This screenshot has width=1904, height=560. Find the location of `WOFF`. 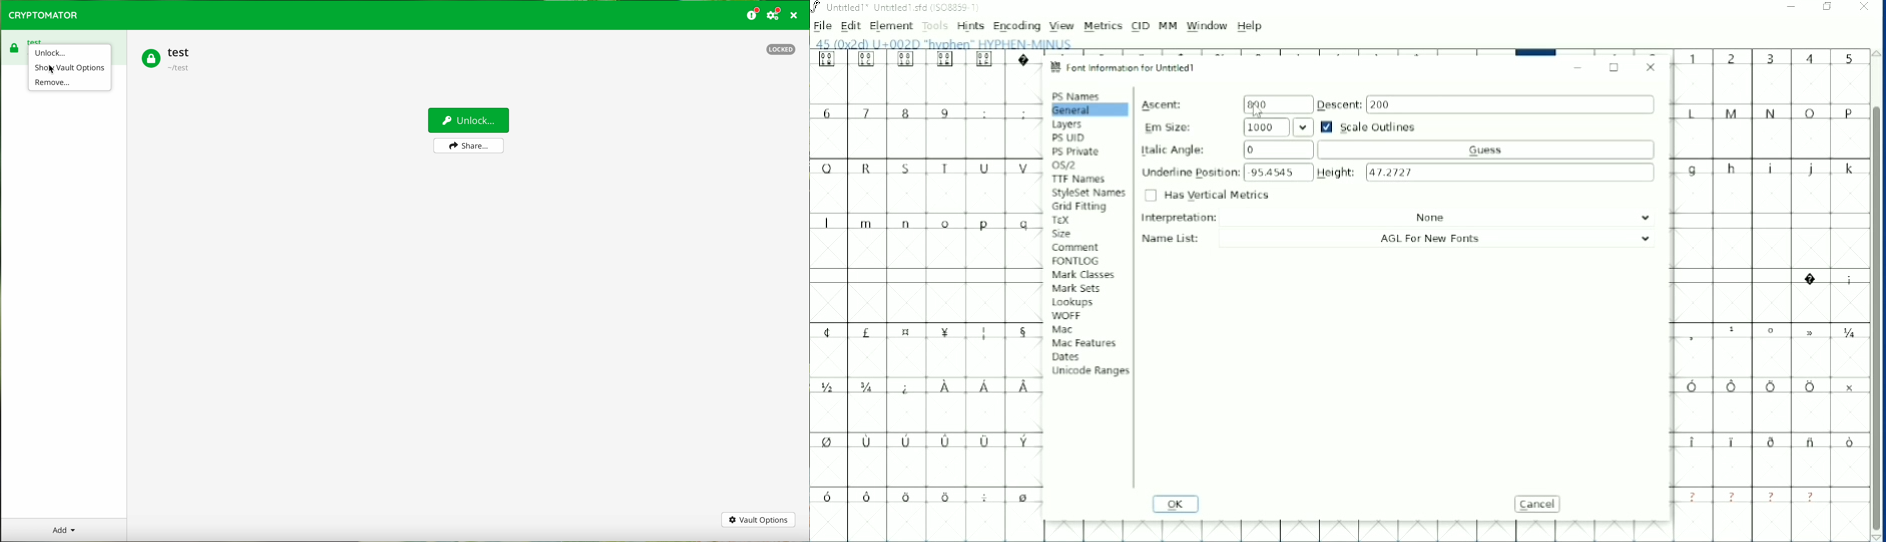

WOFF is located at coordinates (1066, 316).